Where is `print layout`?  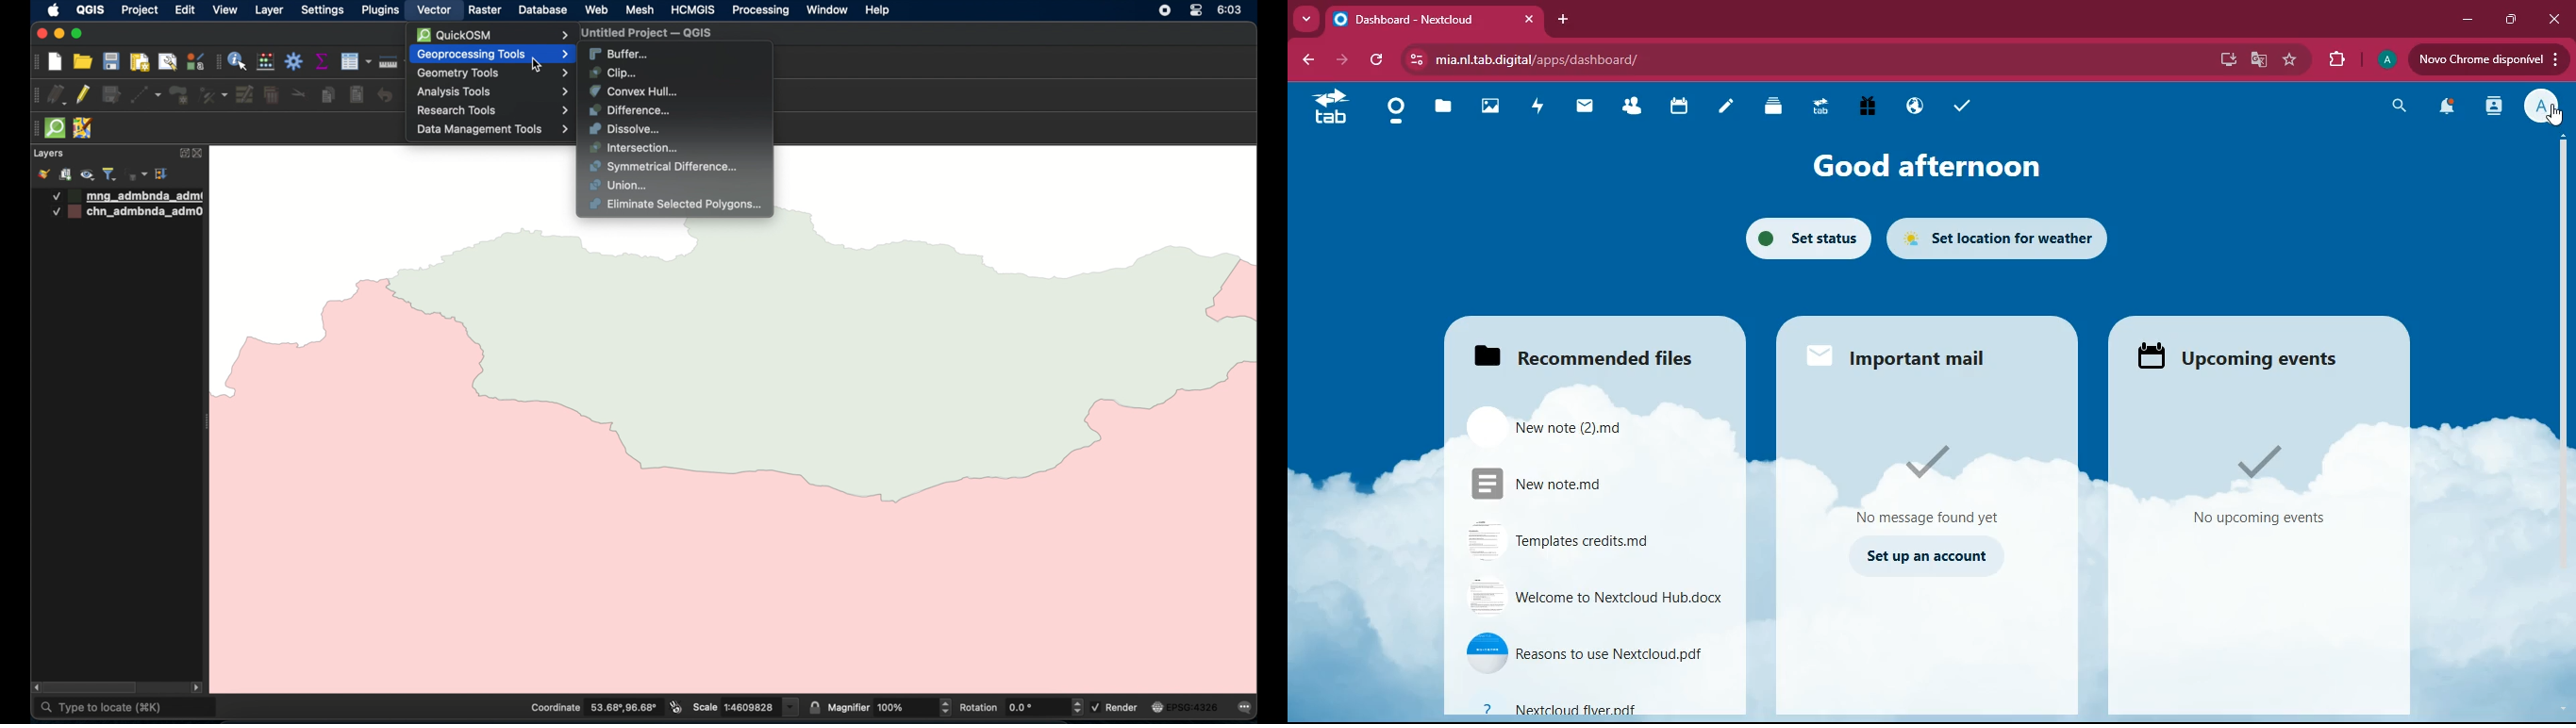
print layout is located at coordinates (139, 63).